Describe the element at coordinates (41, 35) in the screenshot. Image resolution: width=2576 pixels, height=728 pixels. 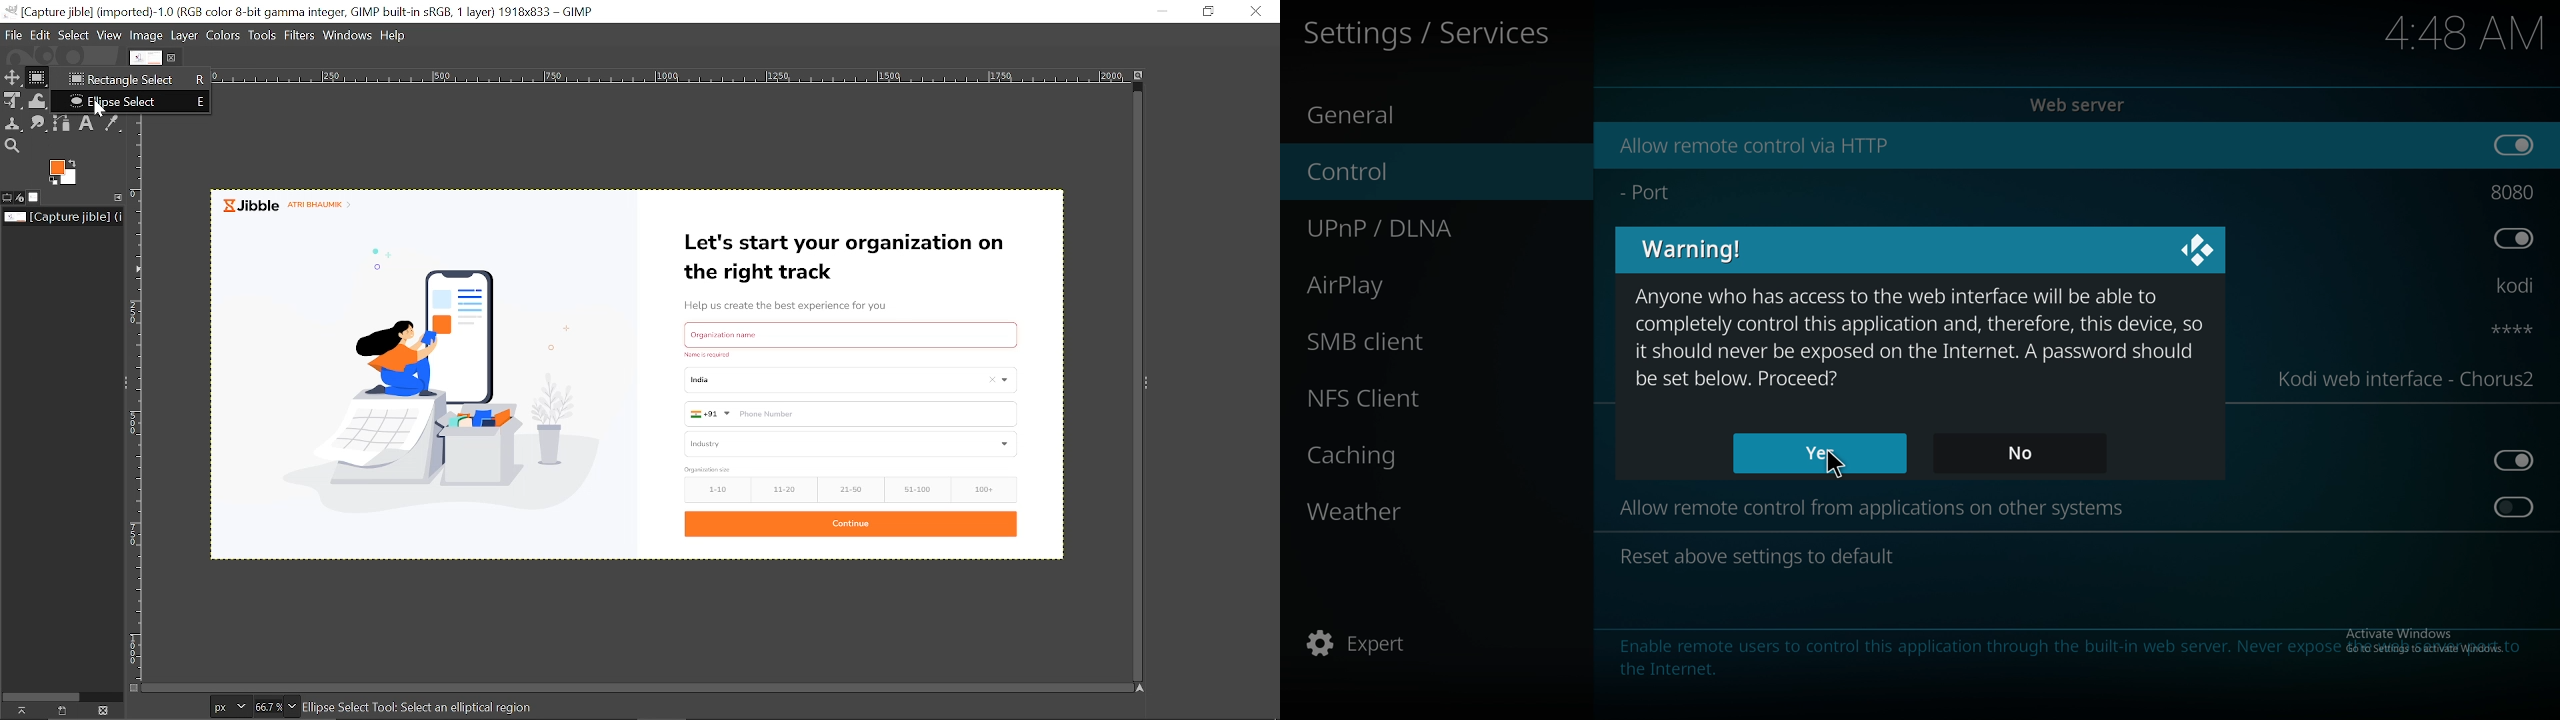
I see `Edit` at that location.